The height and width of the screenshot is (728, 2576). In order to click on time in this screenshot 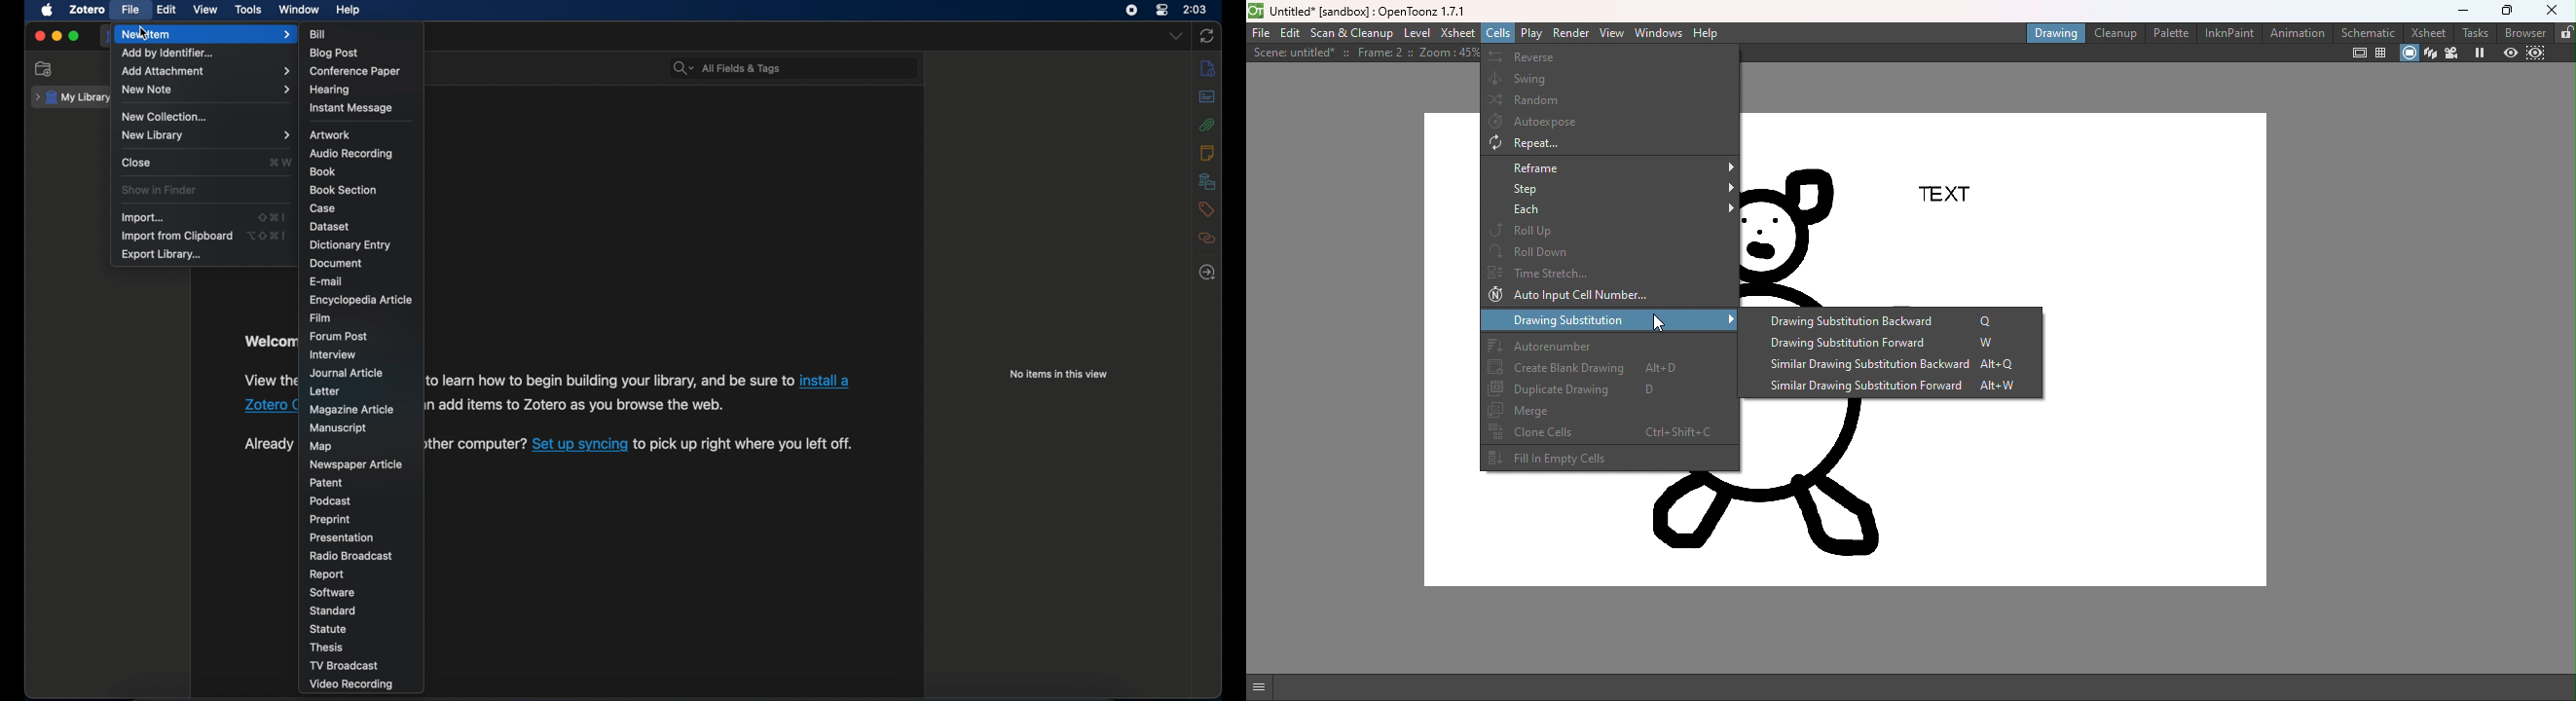, I will do `click(1196, 8)`.